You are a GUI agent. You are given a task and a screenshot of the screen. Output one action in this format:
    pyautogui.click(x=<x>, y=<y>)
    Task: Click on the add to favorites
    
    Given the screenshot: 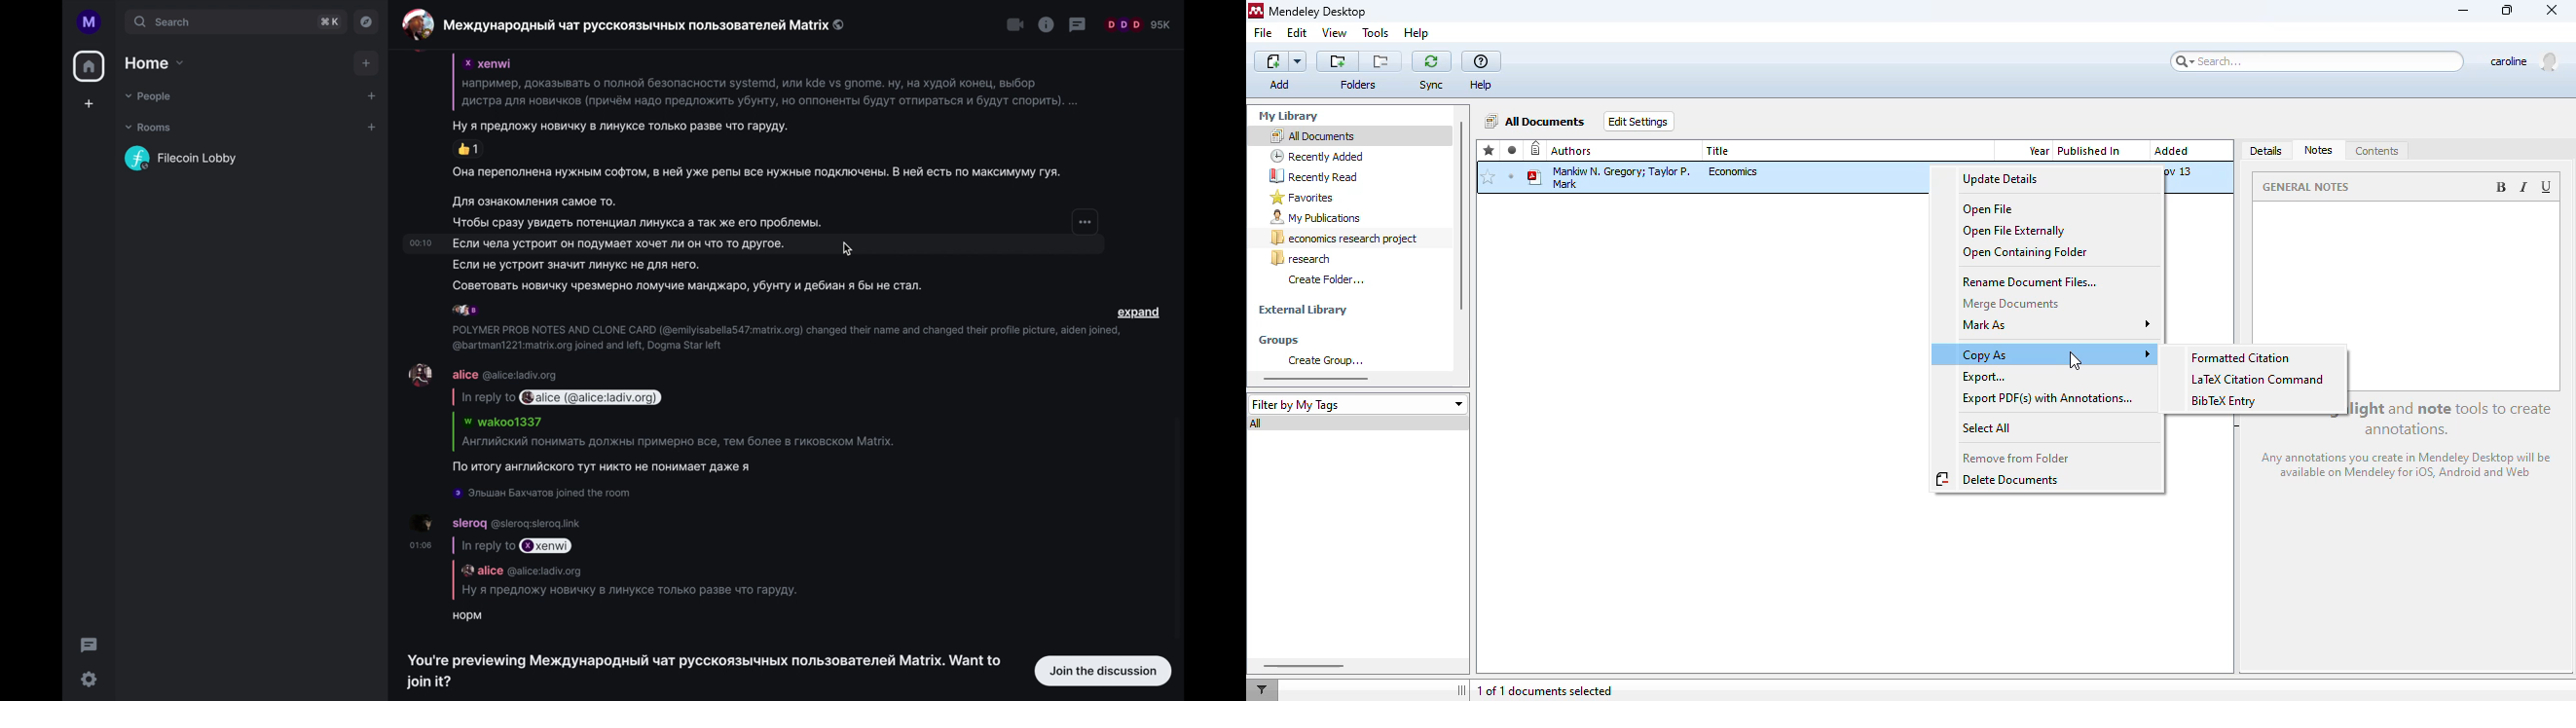 What is the action you would take?
    pyautogui.click(x=1488, y=178)
    